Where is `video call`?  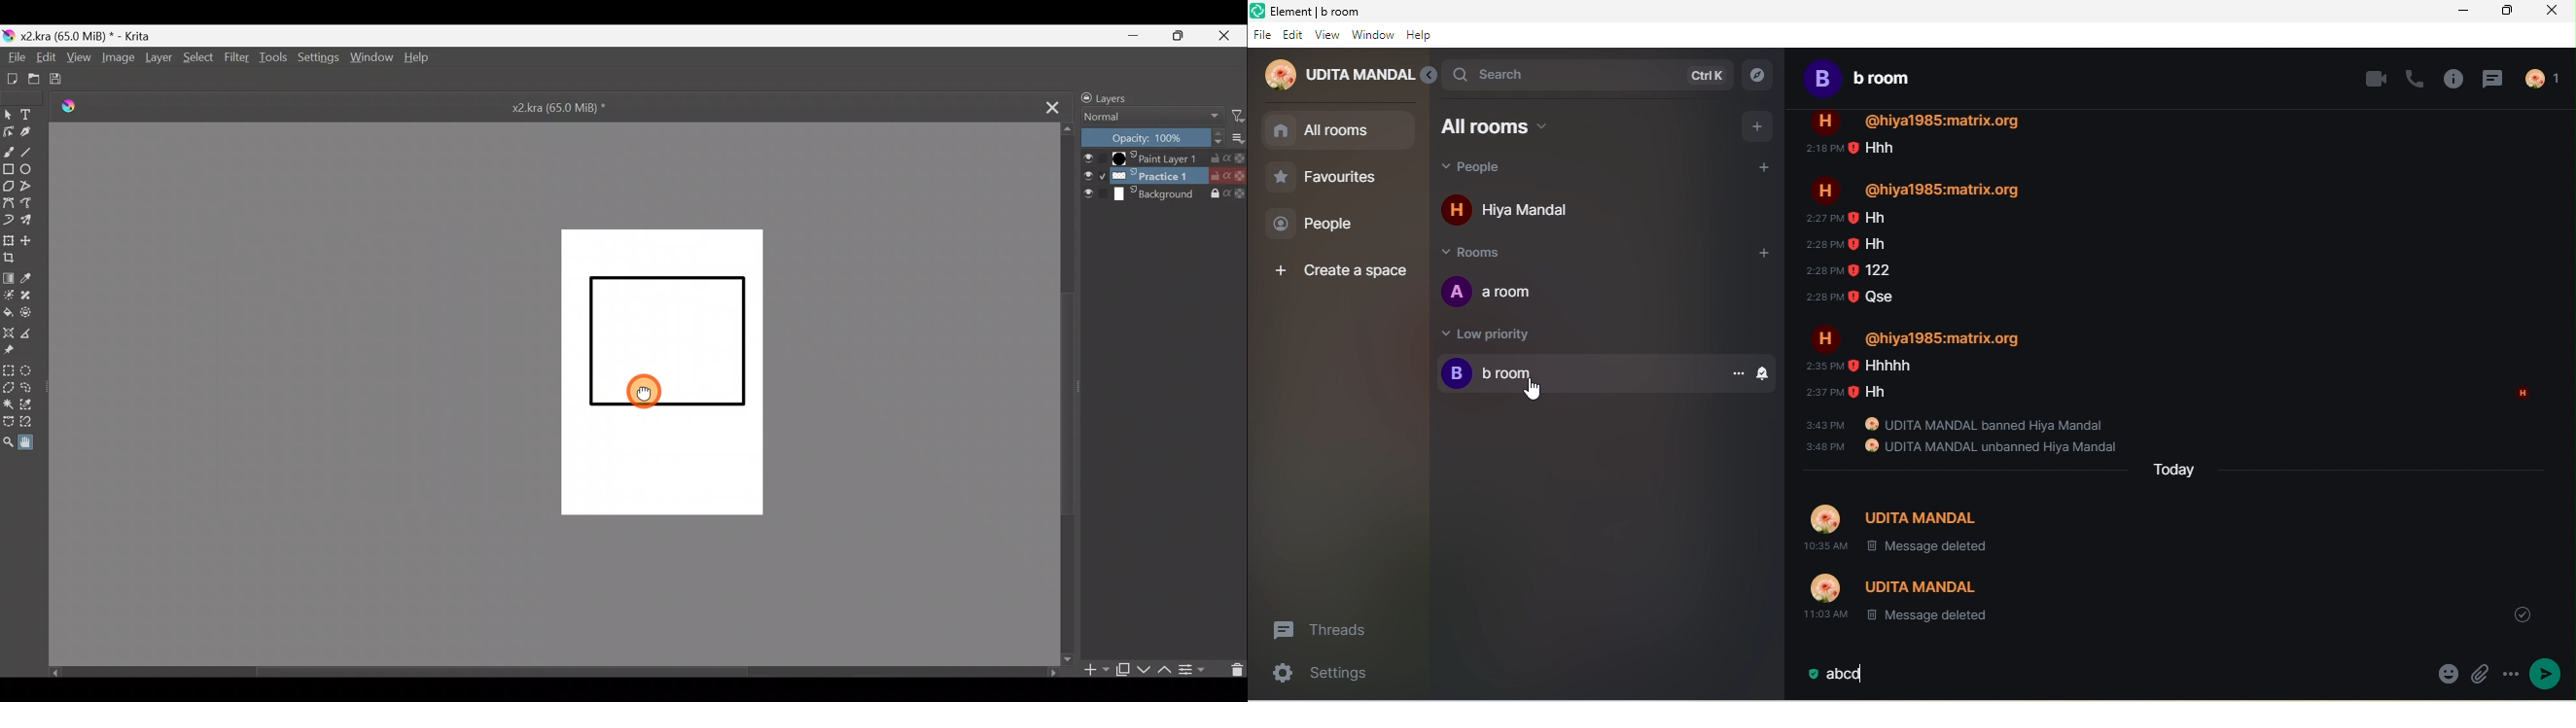
video call is located at coordinates (2377, 81).